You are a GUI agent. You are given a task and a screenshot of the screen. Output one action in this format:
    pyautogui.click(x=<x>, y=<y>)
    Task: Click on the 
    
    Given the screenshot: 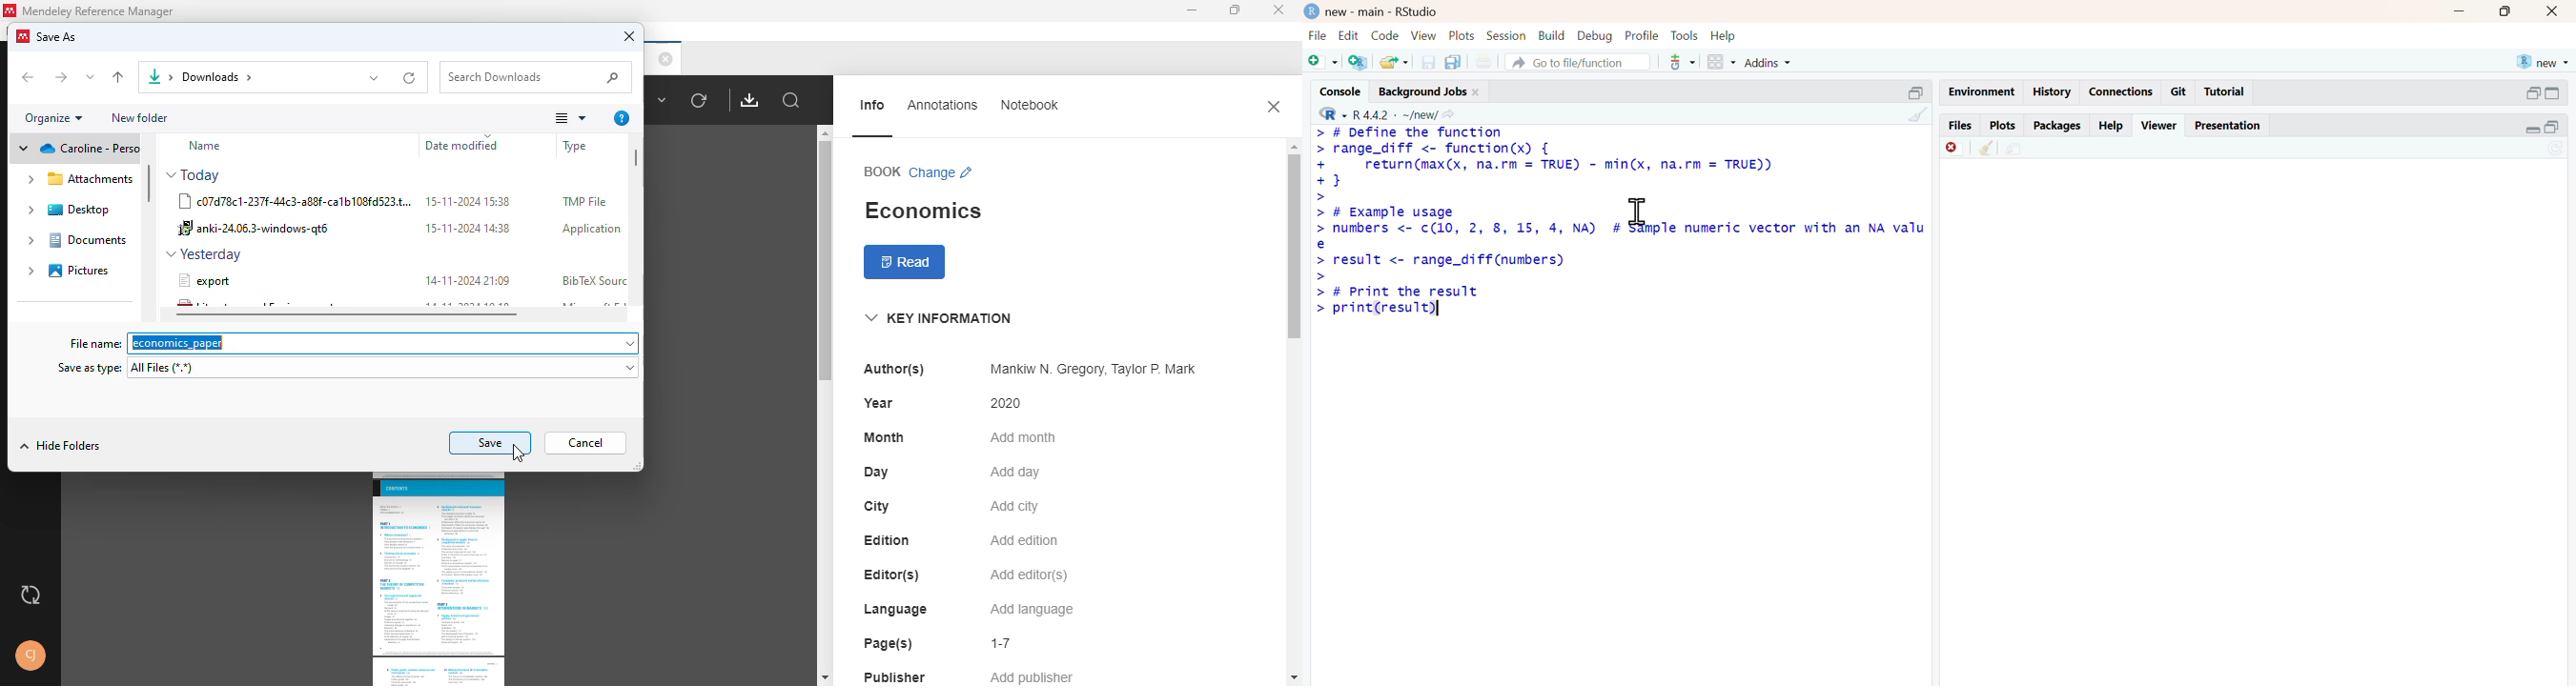 What is the action you would take?
    pyautogui.click(x=2554, y=11)
    